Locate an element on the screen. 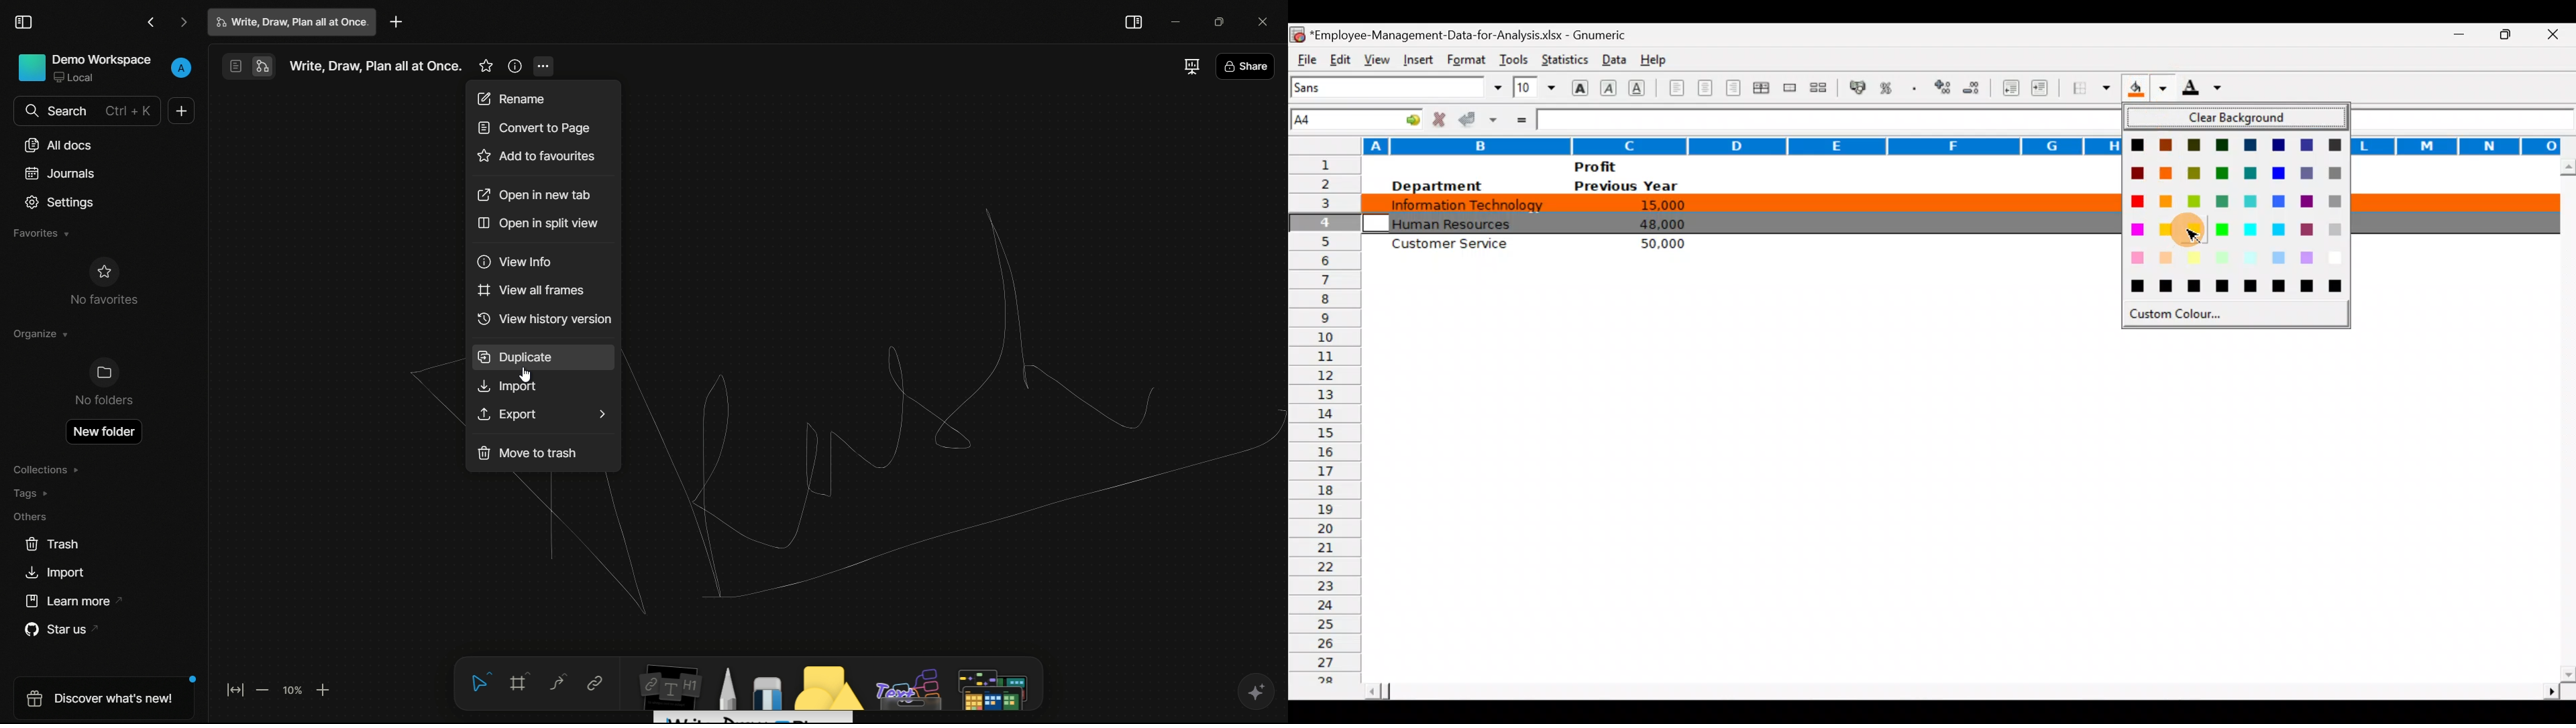  go back is located at coordinates (152, 23).